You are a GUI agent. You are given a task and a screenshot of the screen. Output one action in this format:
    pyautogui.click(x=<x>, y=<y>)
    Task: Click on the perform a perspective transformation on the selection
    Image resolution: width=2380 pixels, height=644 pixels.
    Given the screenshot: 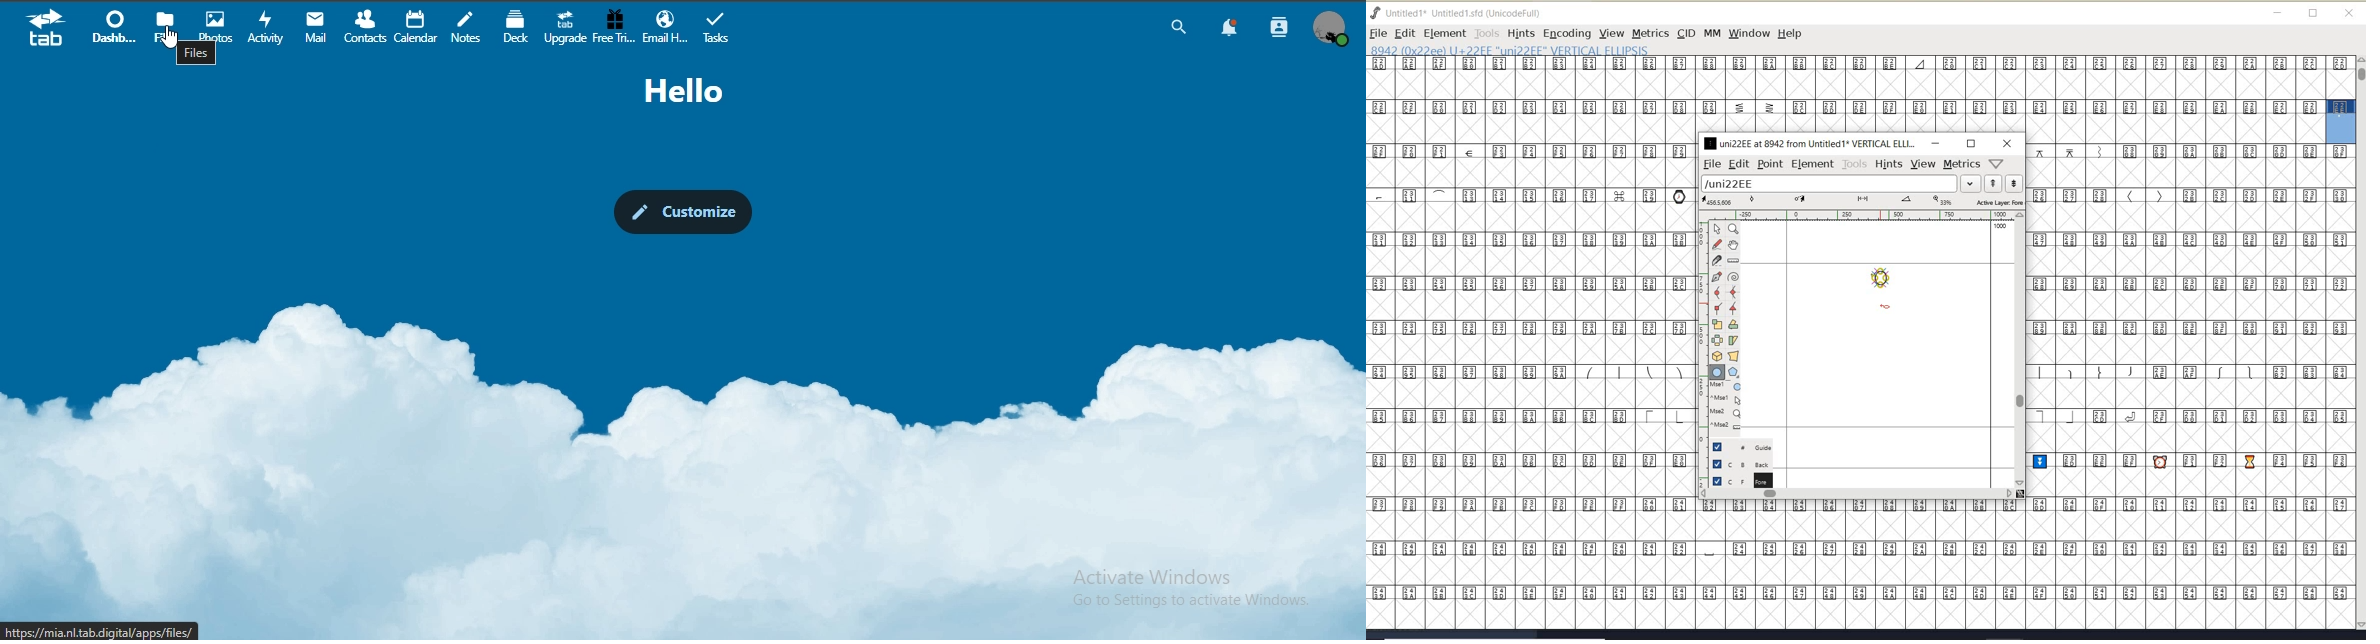 What is the action you would take?
    pyautogui.click(x=1734, y=356)
    